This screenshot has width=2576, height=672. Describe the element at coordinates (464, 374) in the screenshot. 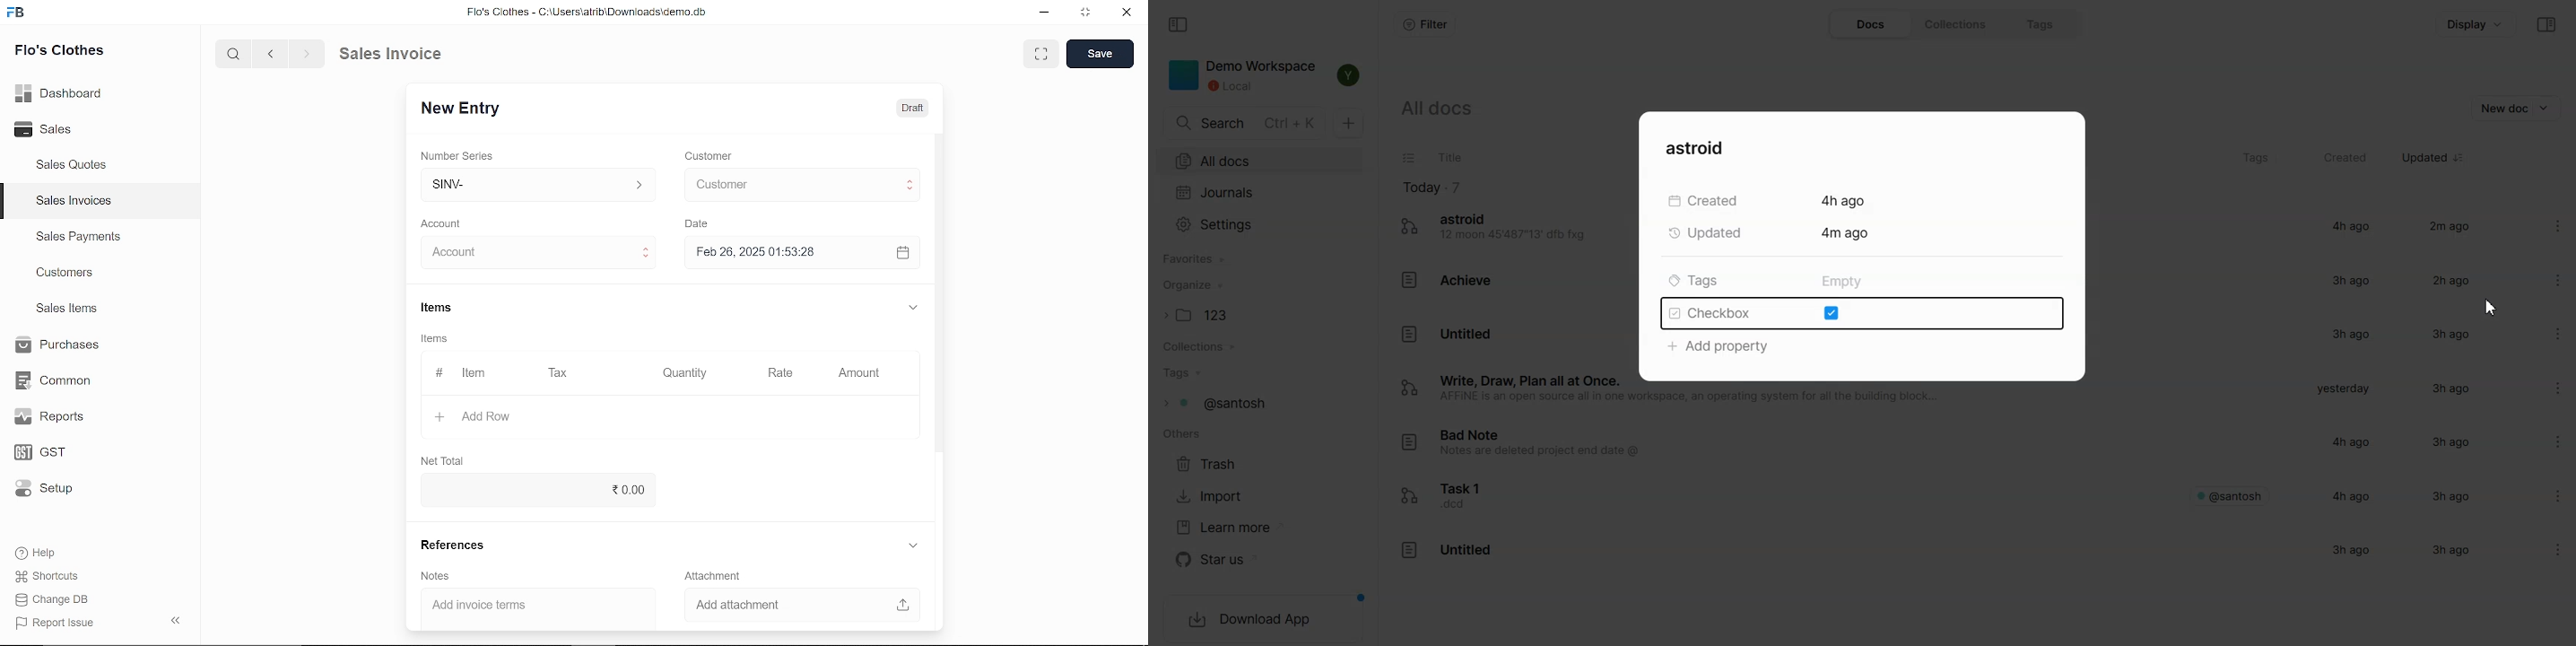

I see `Item` at that location.